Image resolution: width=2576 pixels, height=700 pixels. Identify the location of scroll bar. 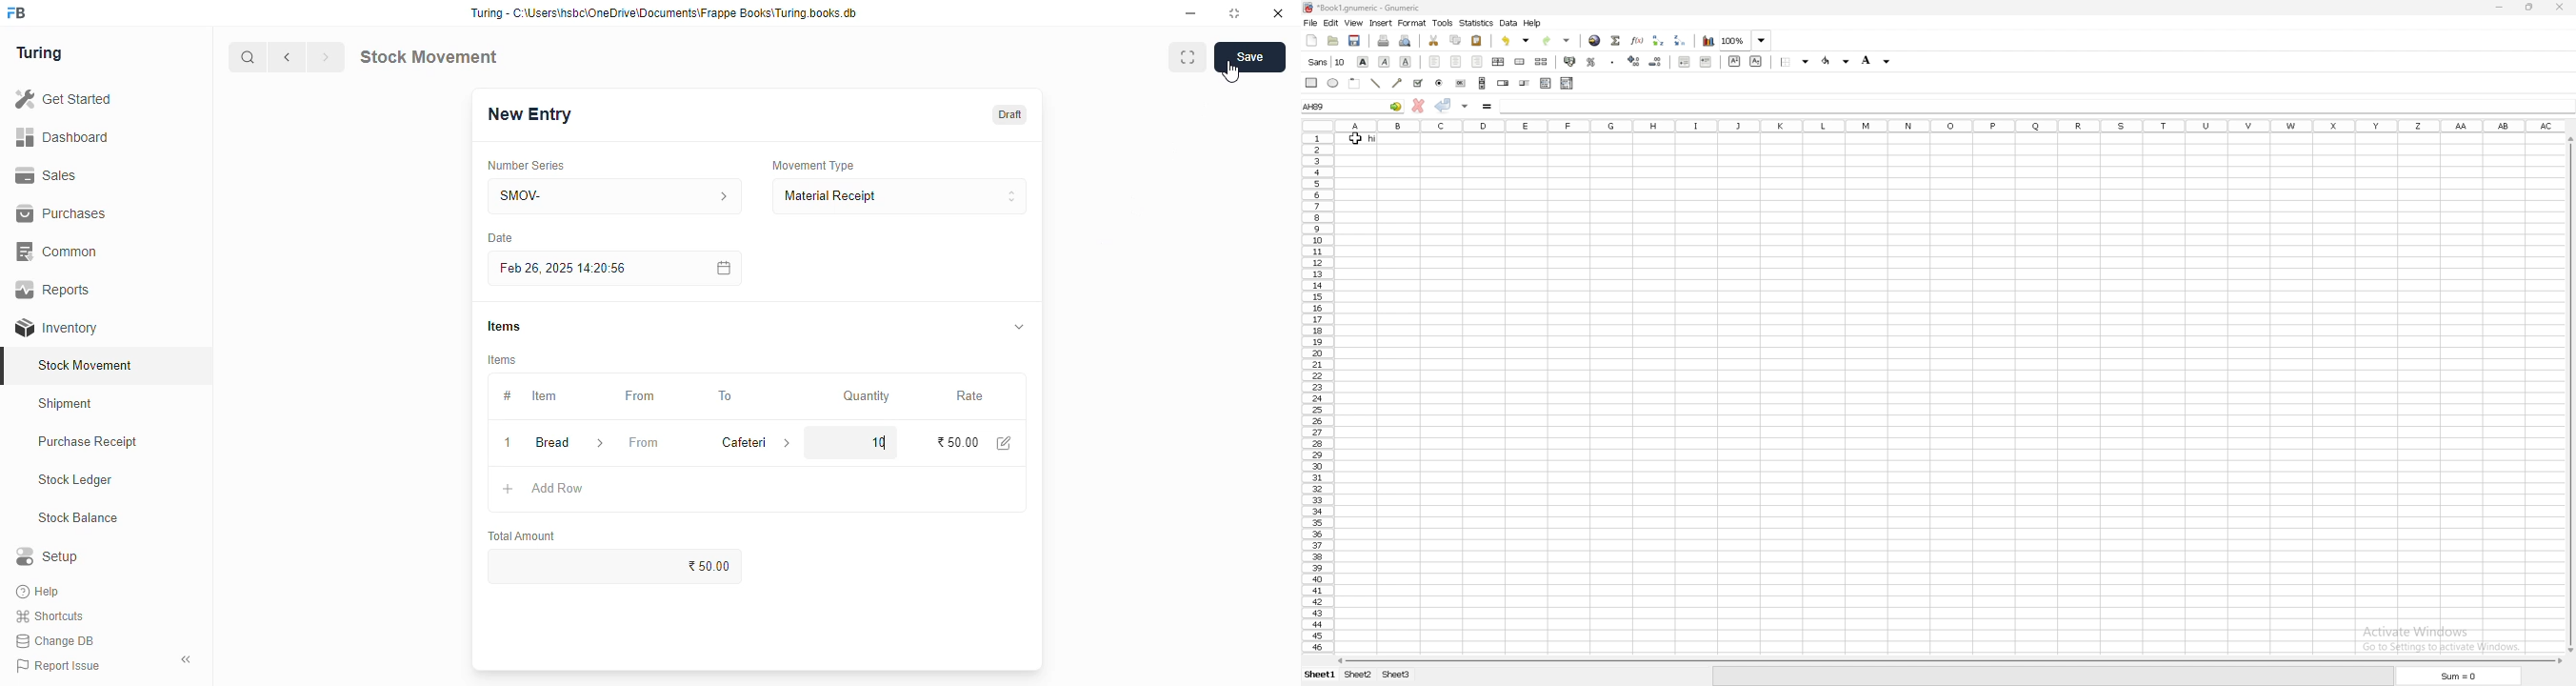
(1483, 83).